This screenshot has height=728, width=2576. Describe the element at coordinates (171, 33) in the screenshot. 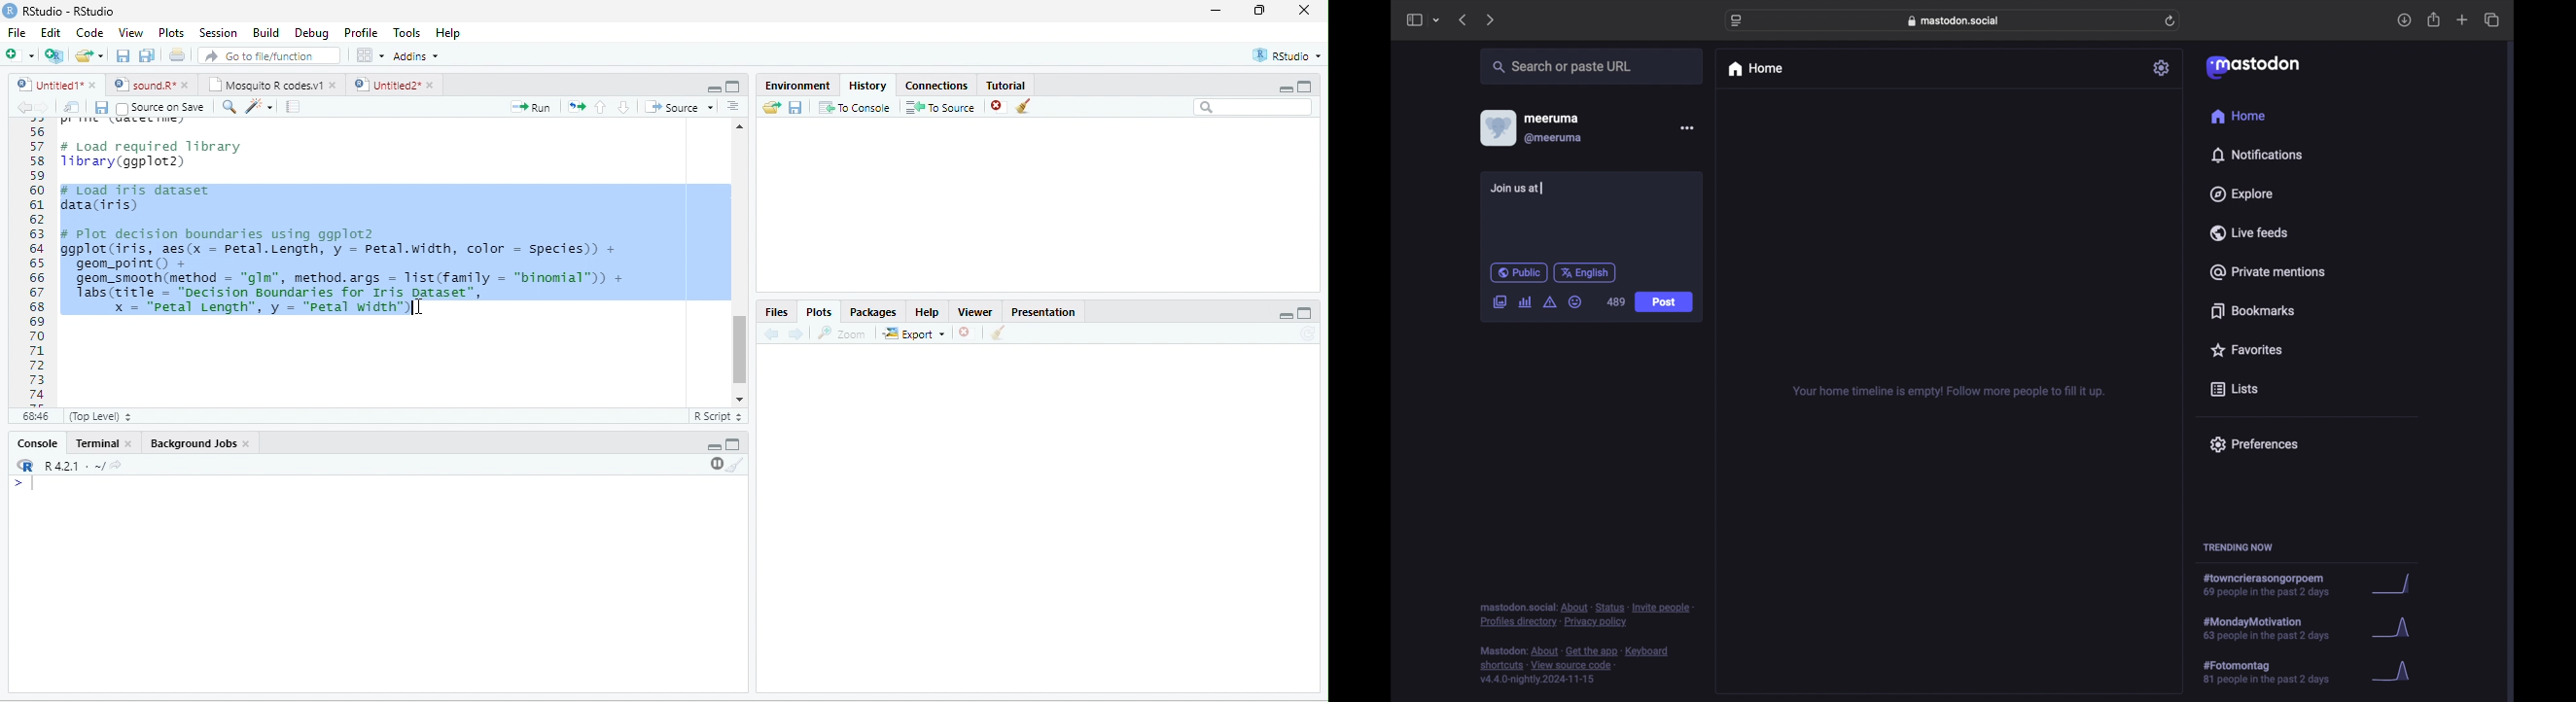

I see `Plots` at that location.